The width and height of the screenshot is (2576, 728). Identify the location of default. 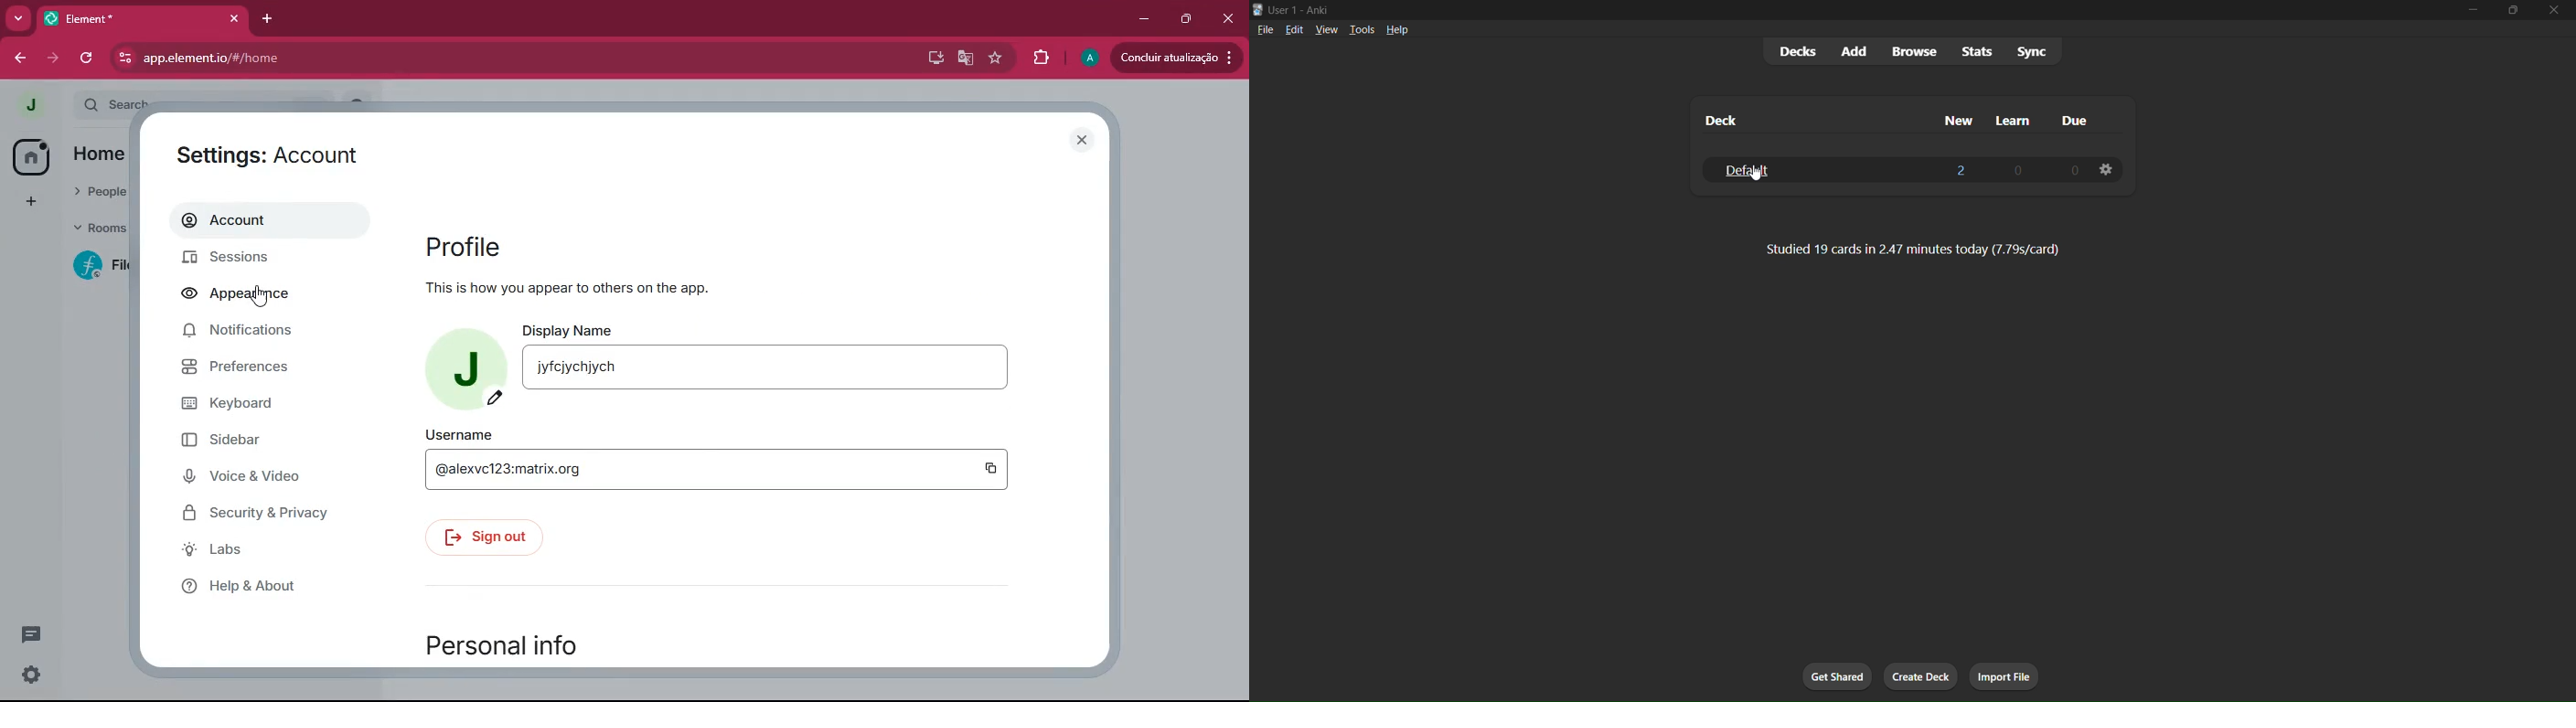
(1747, 170).